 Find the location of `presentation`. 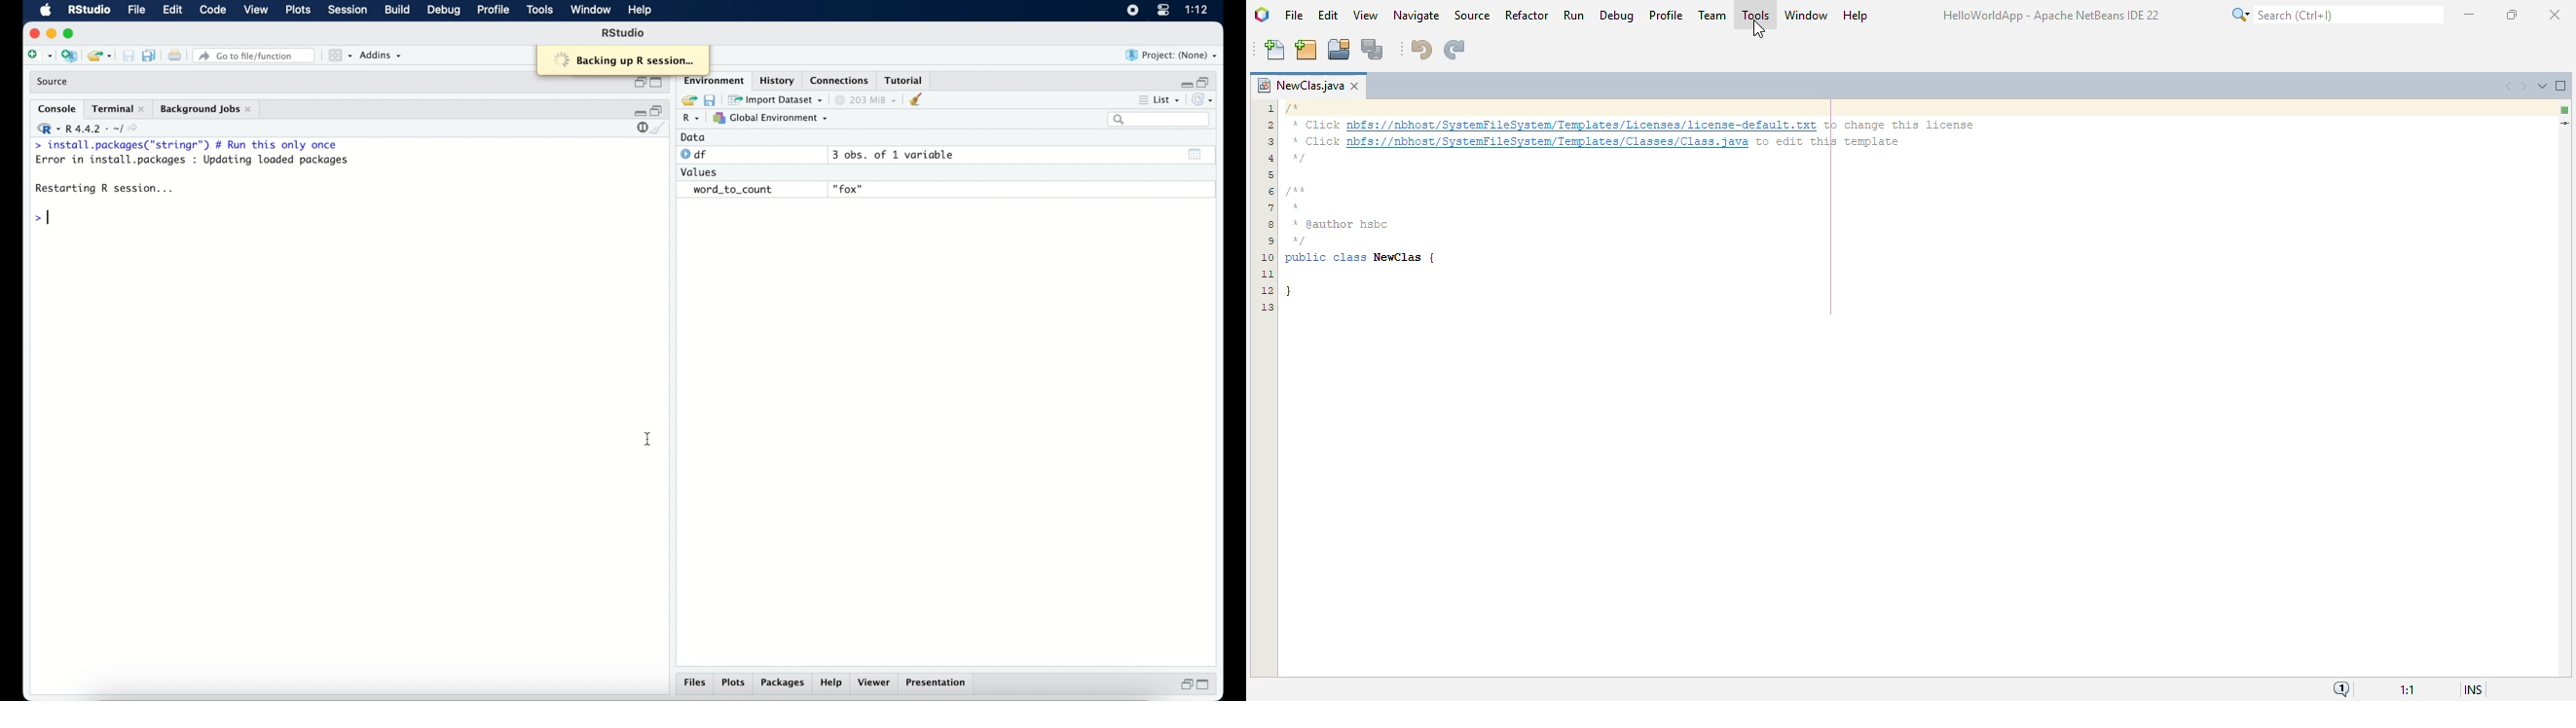

presentation is located at coordinates (938, 684).